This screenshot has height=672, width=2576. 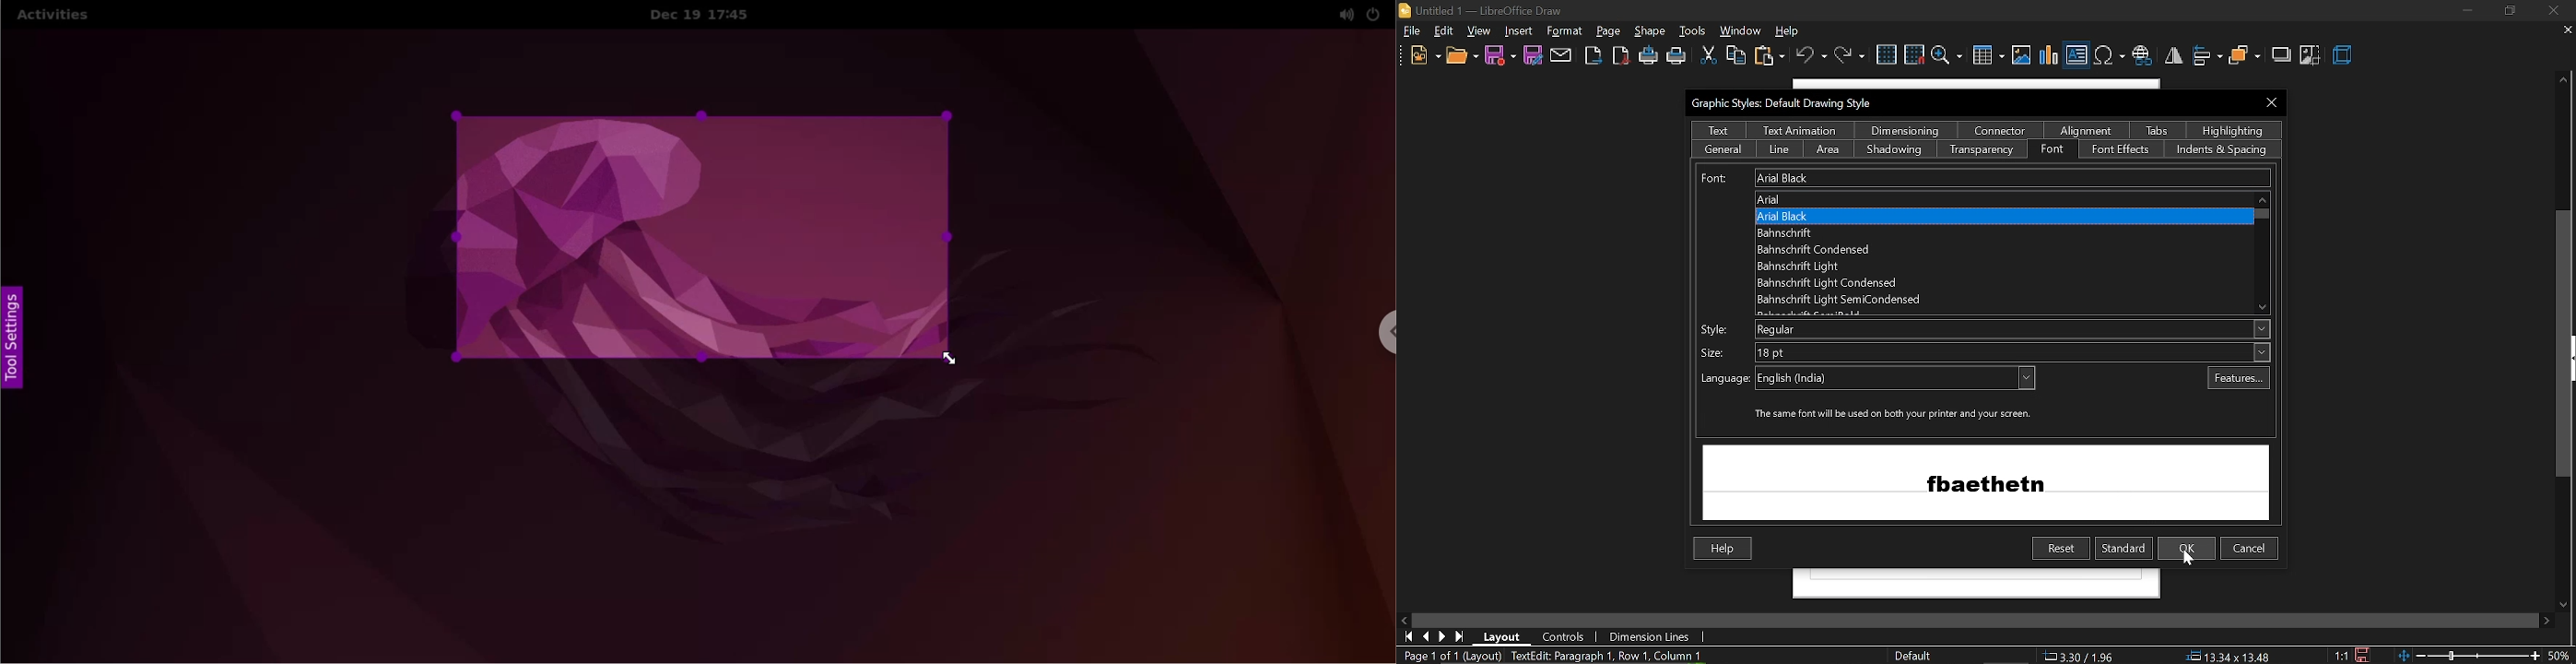 I want to click on alignment, so click(x=2087, y=130).